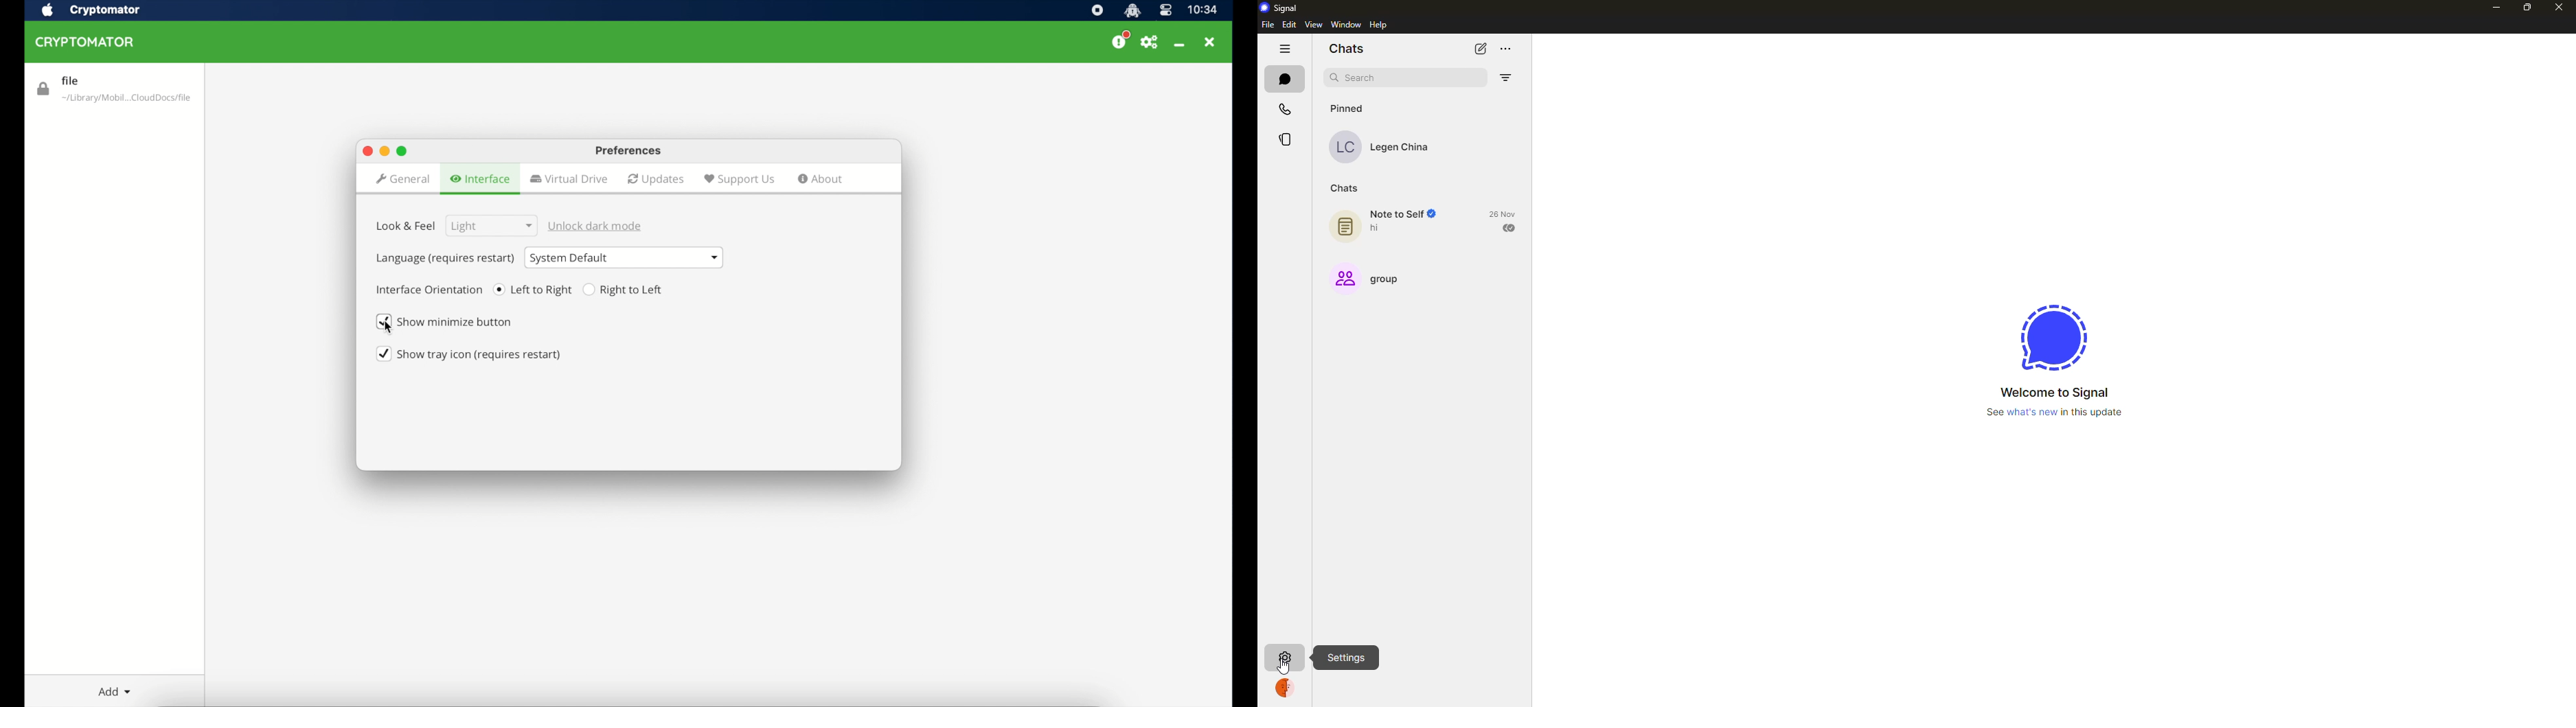  I want to click on close, so click(2562, 7).